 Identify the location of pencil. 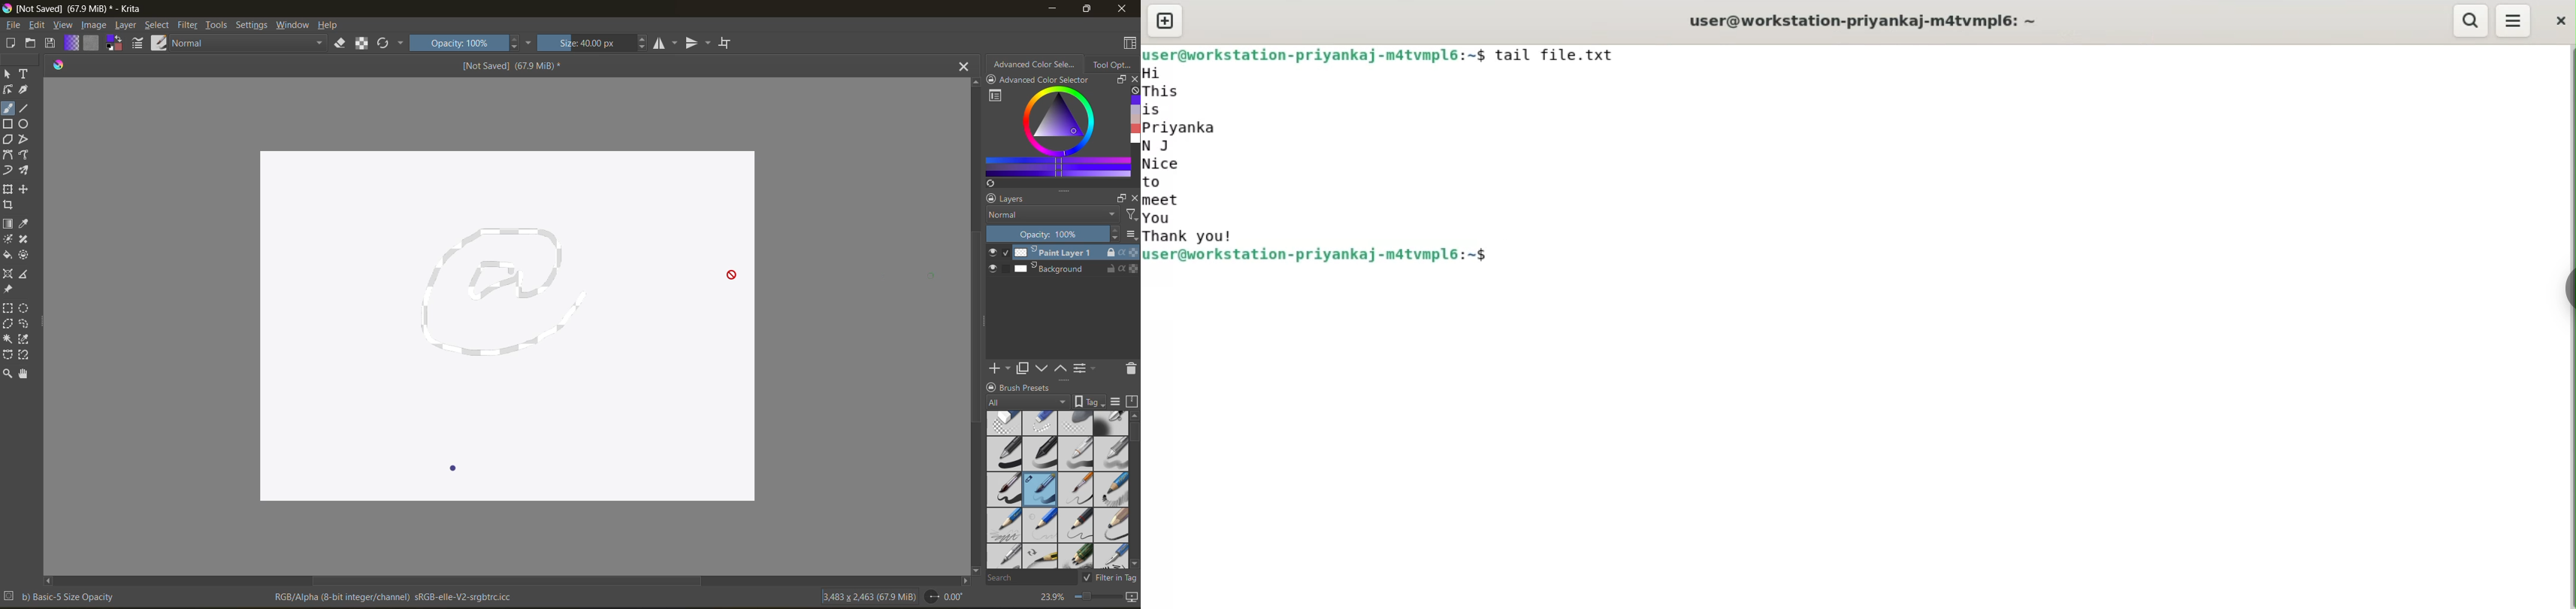
(1003, 557).